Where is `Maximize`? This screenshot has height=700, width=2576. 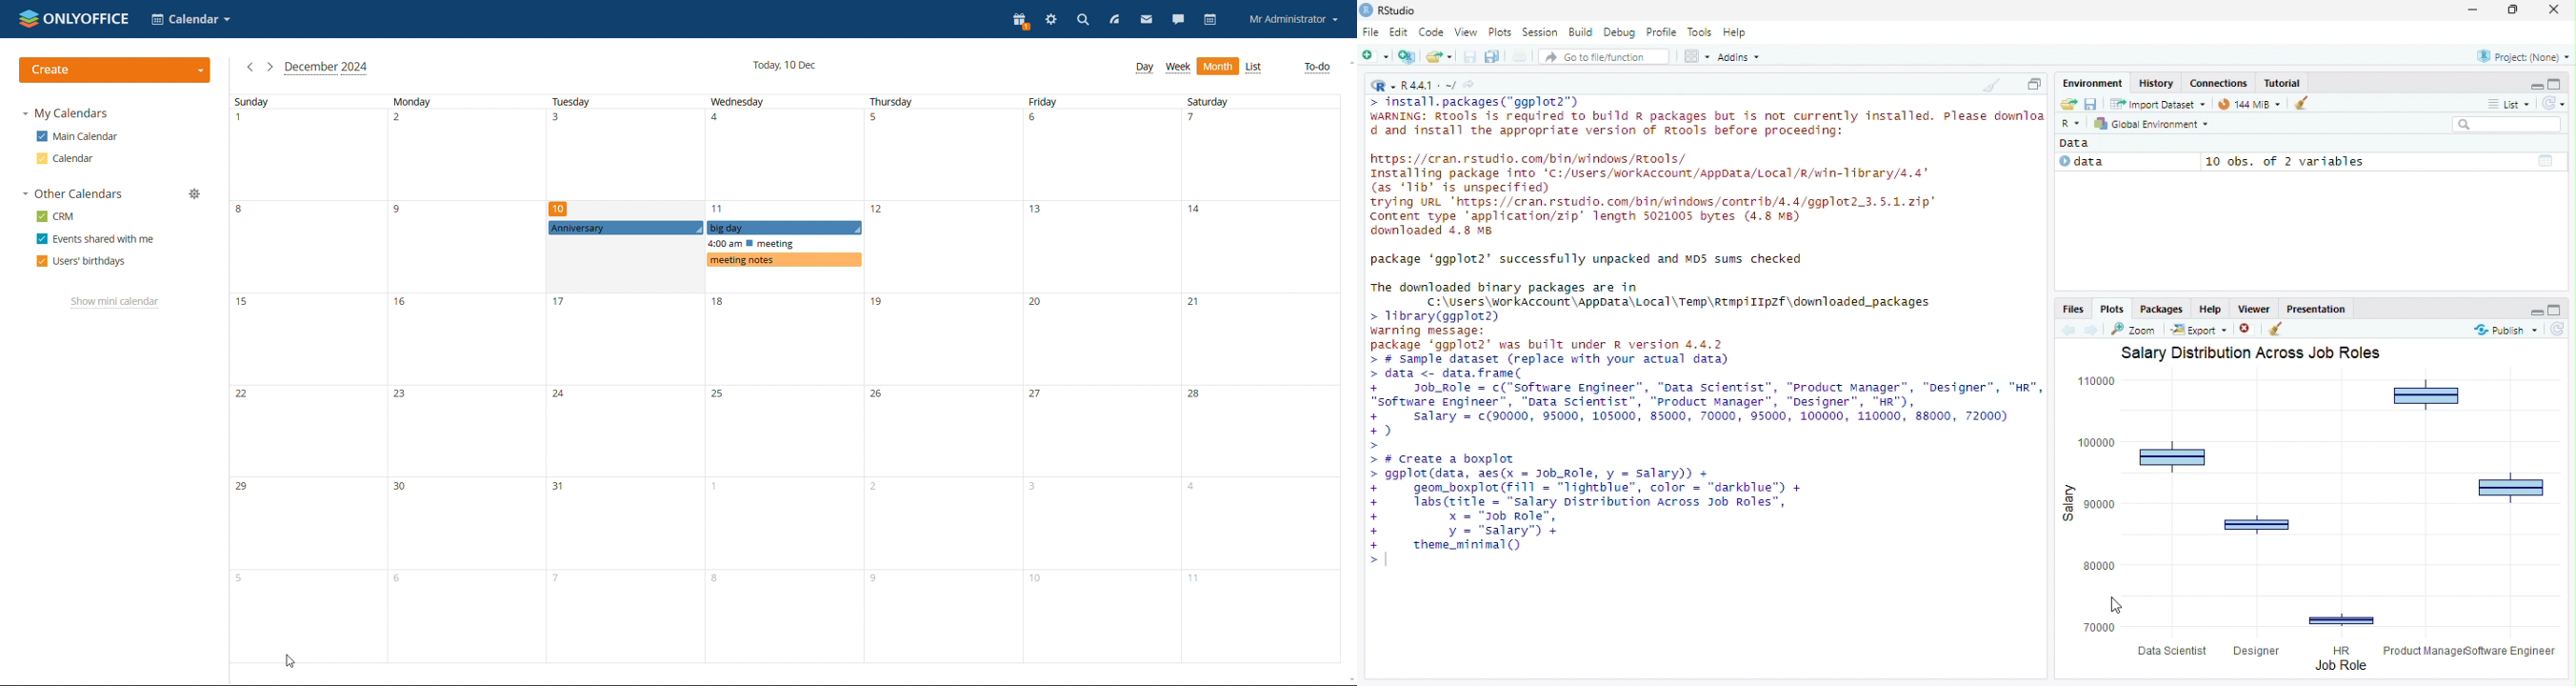
Maximize is located at coordinates (2559, 82).